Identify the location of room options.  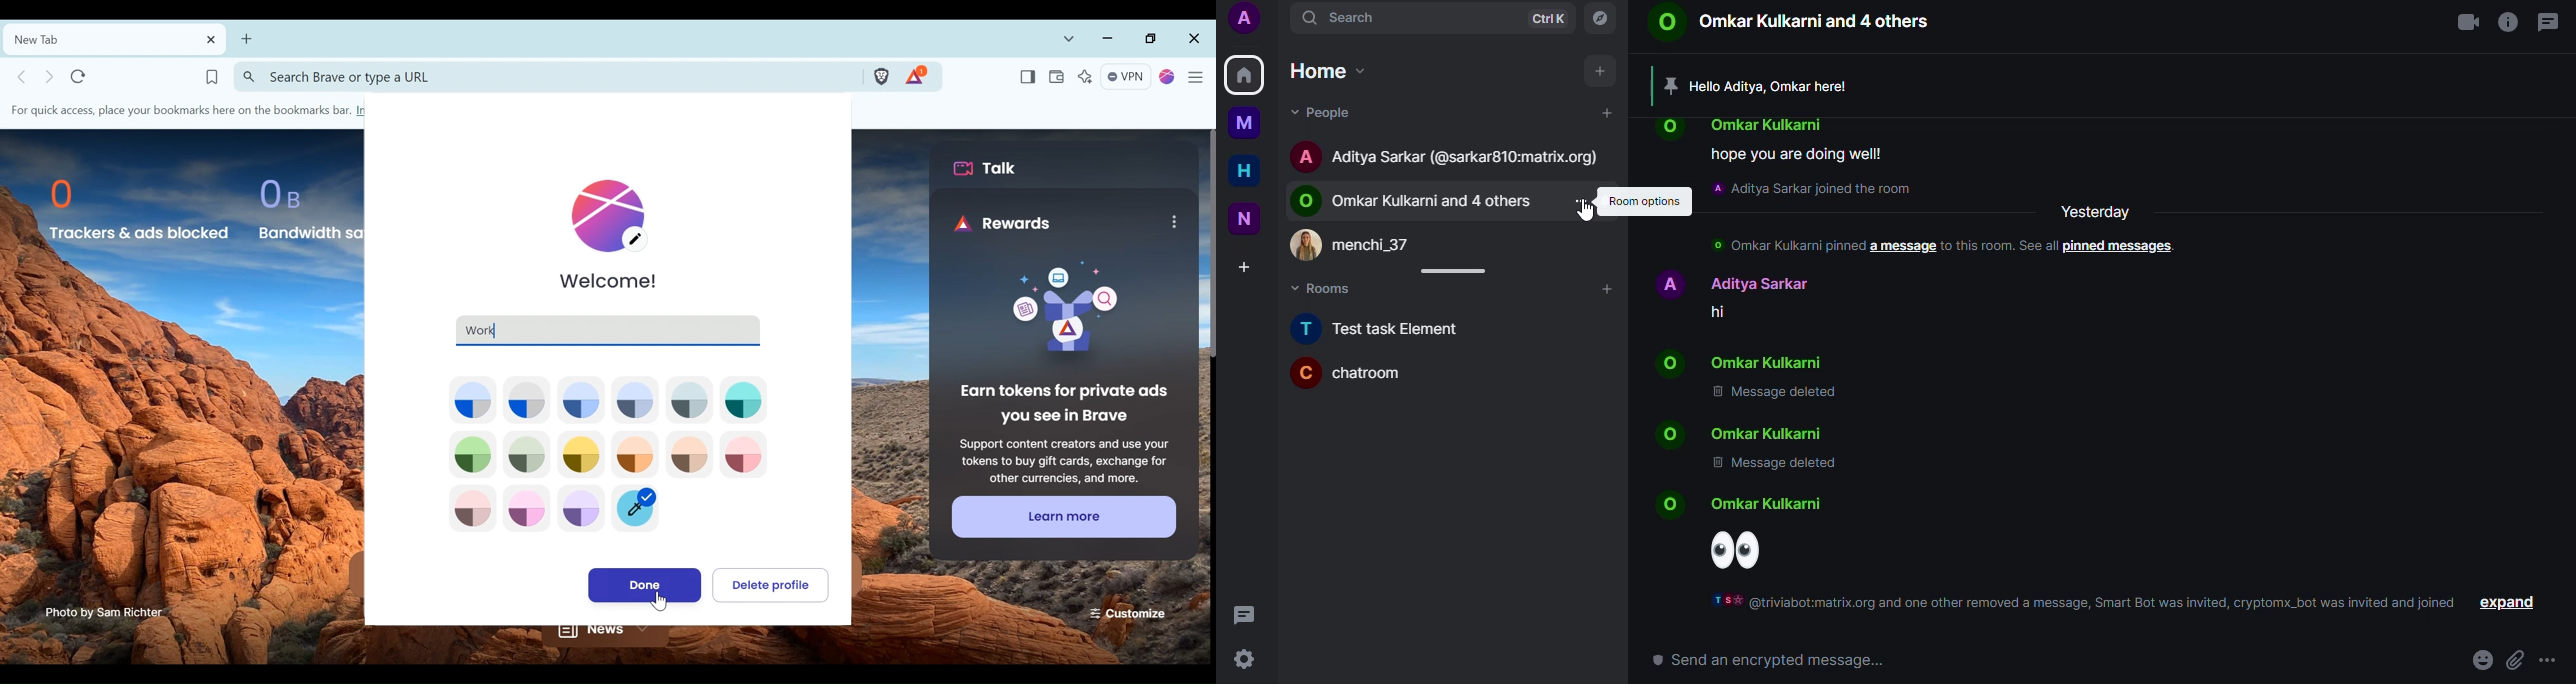
(1644, 201).